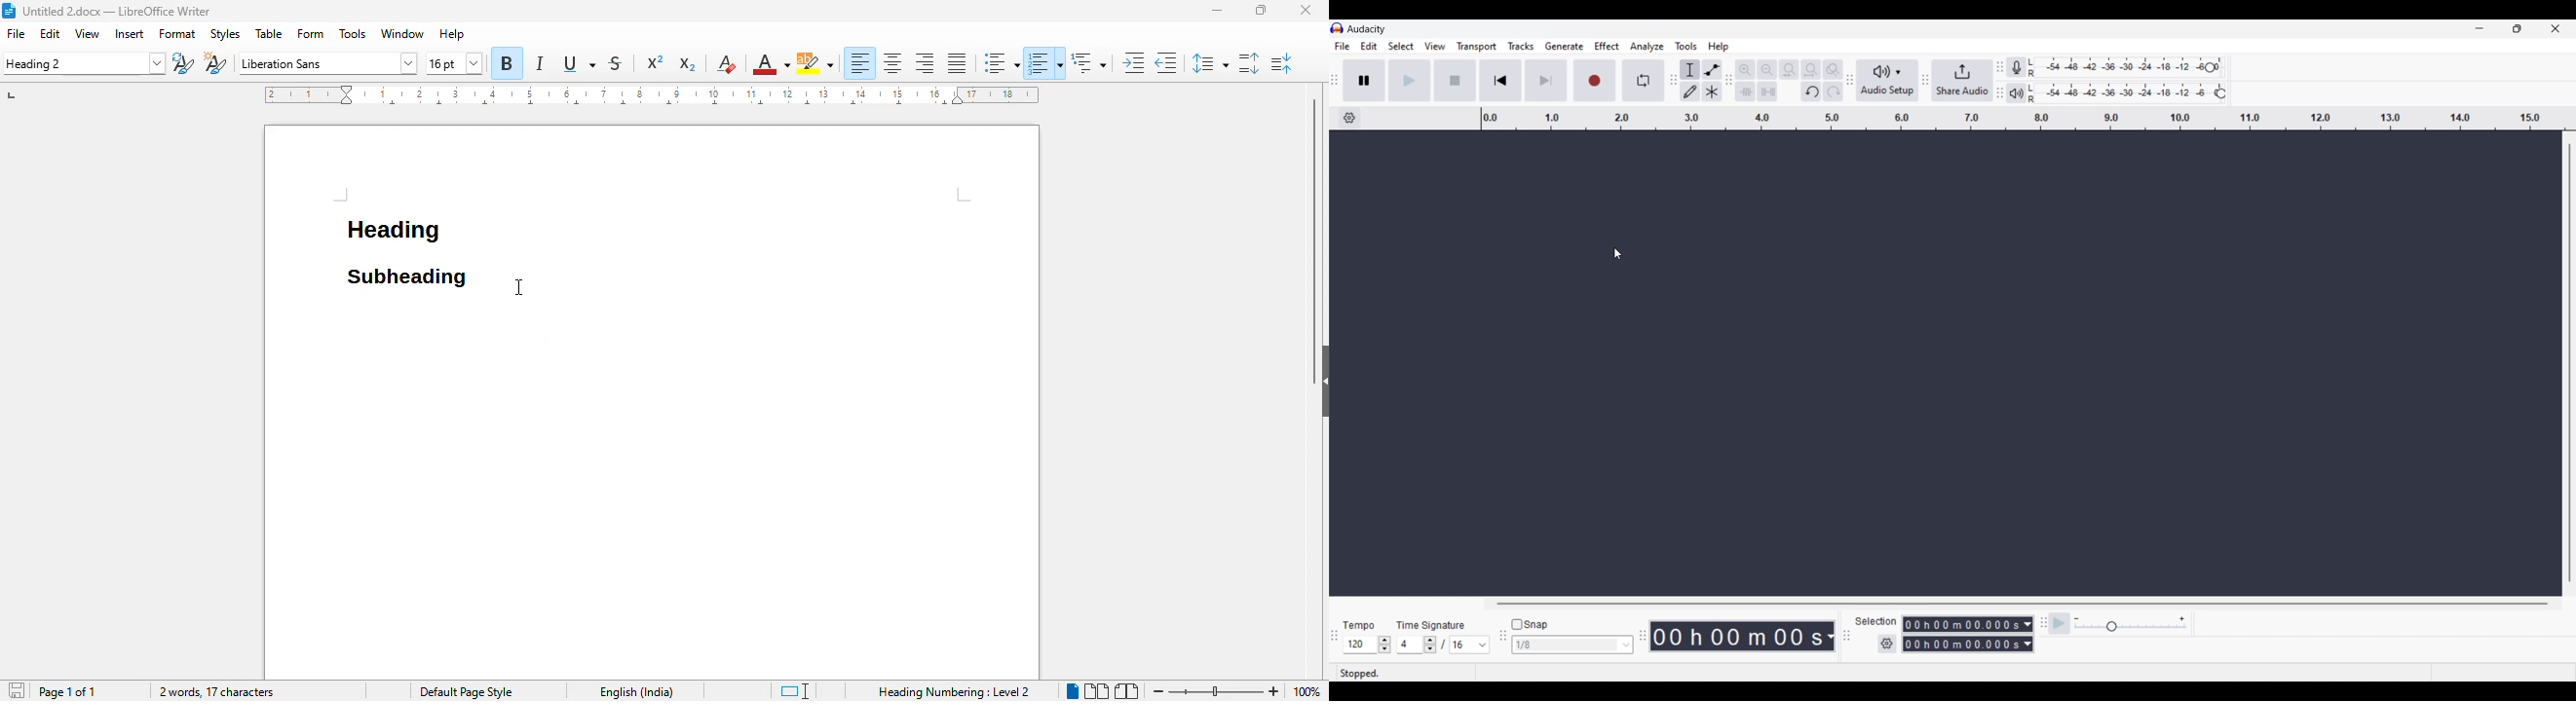  I want to click on Selected time signature, so click(1411, 645).